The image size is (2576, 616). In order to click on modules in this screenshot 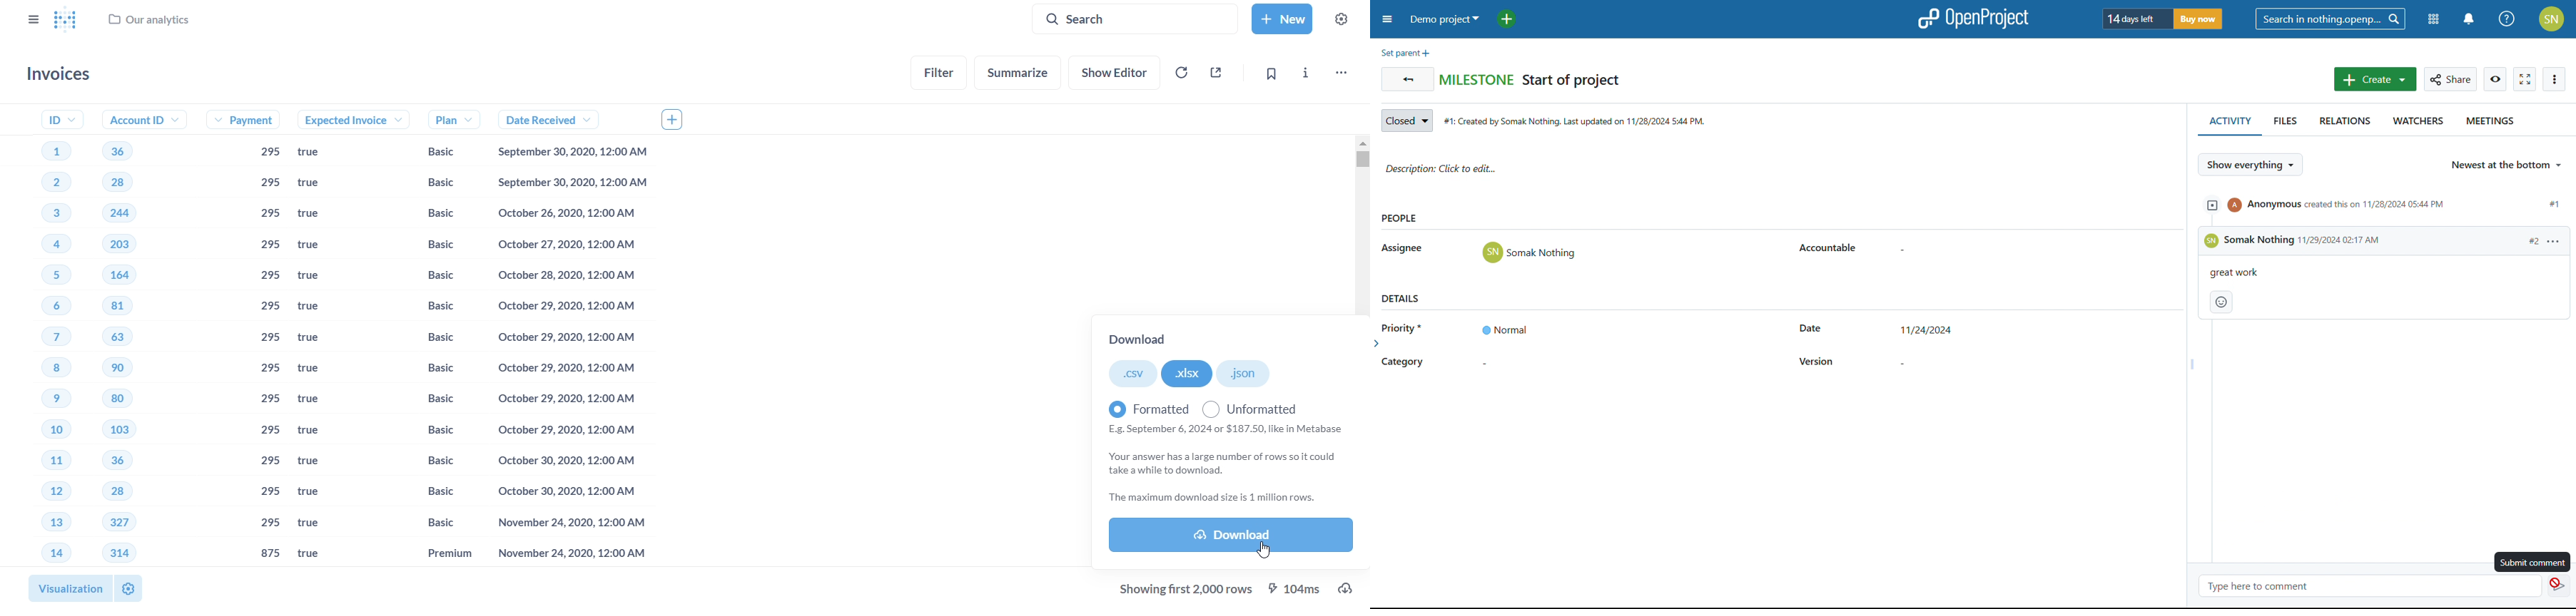, I will do `click(2432, 20)`.